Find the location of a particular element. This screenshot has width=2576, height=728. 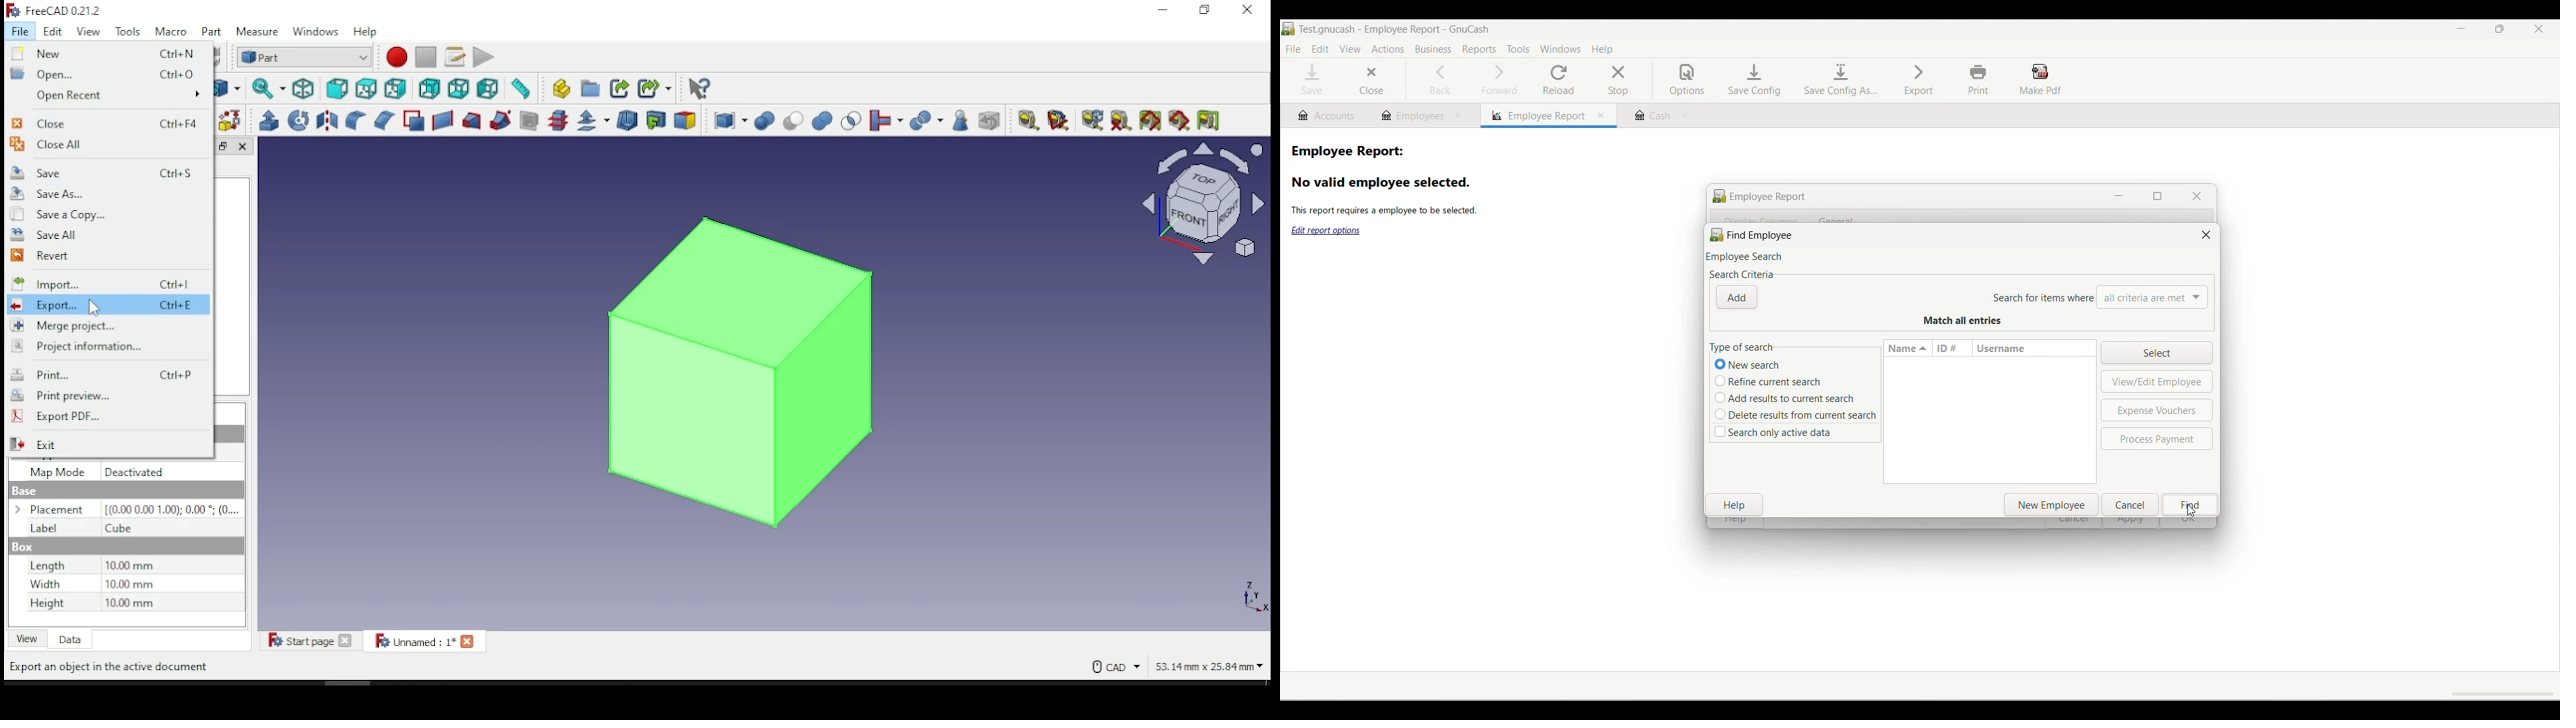

revolve is located at coordinates (299, 120).